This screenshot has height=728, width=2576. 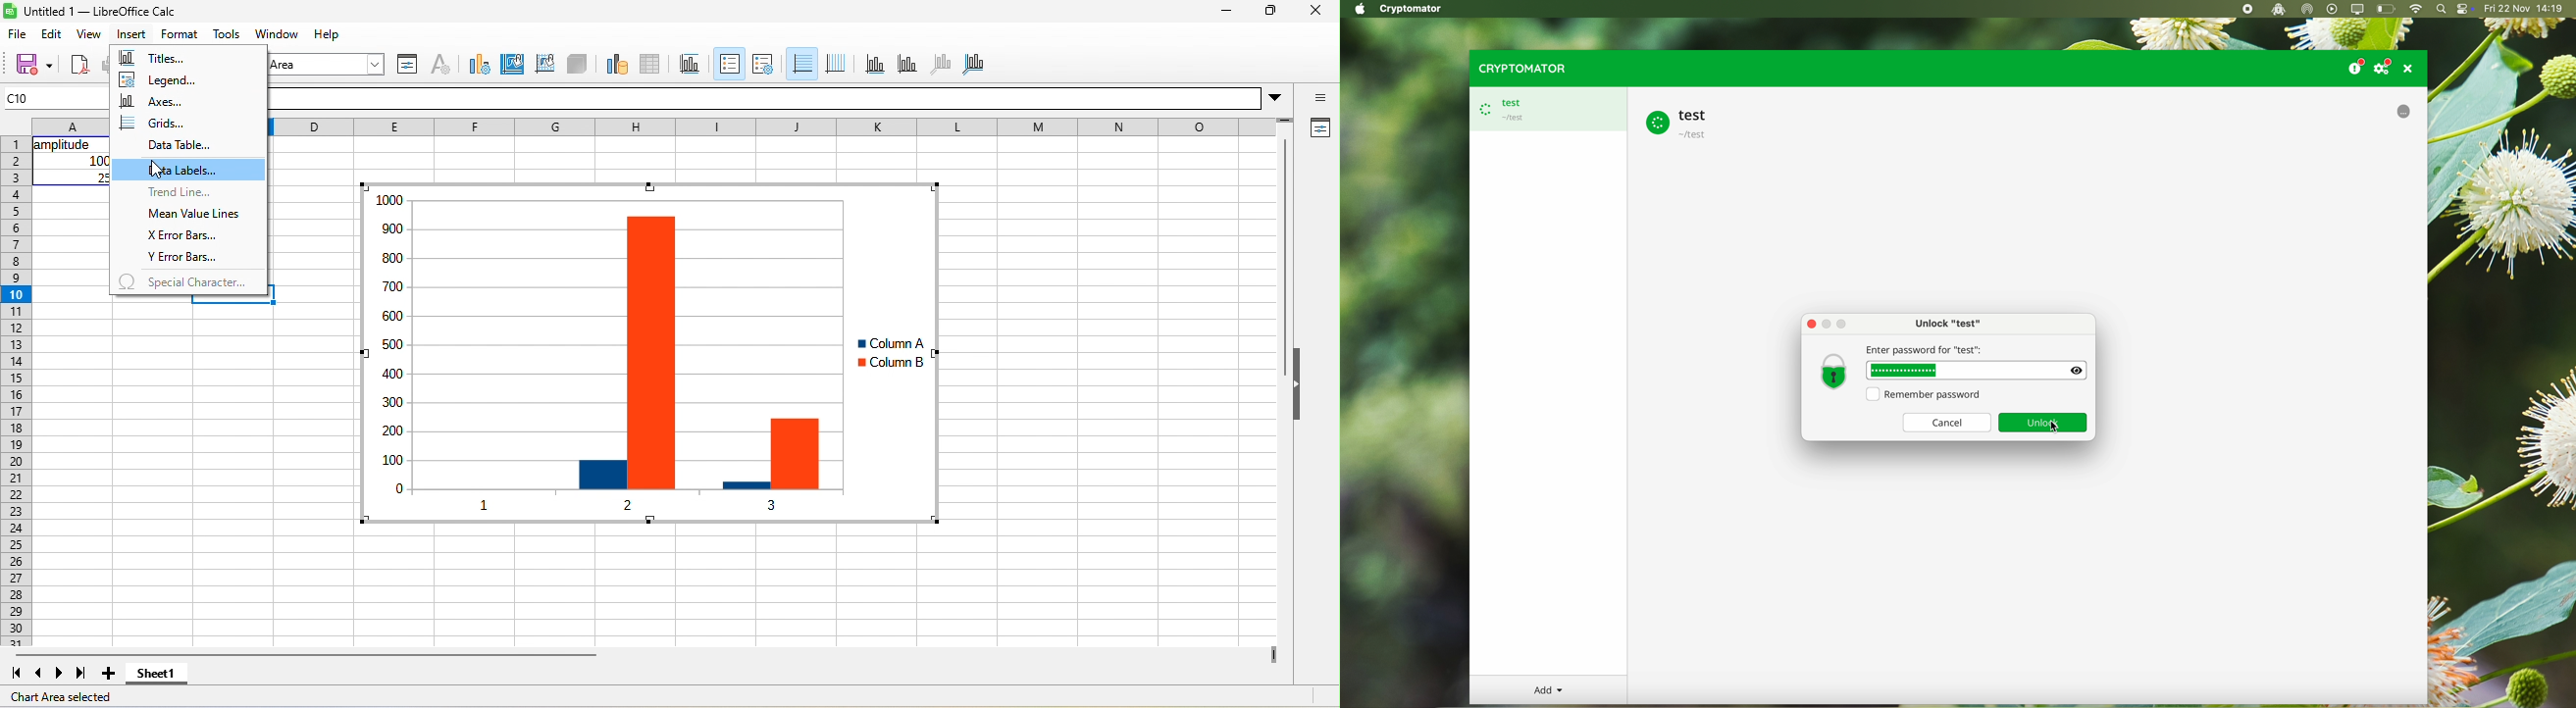 I want to click on play, so click(x=2333, y=8).